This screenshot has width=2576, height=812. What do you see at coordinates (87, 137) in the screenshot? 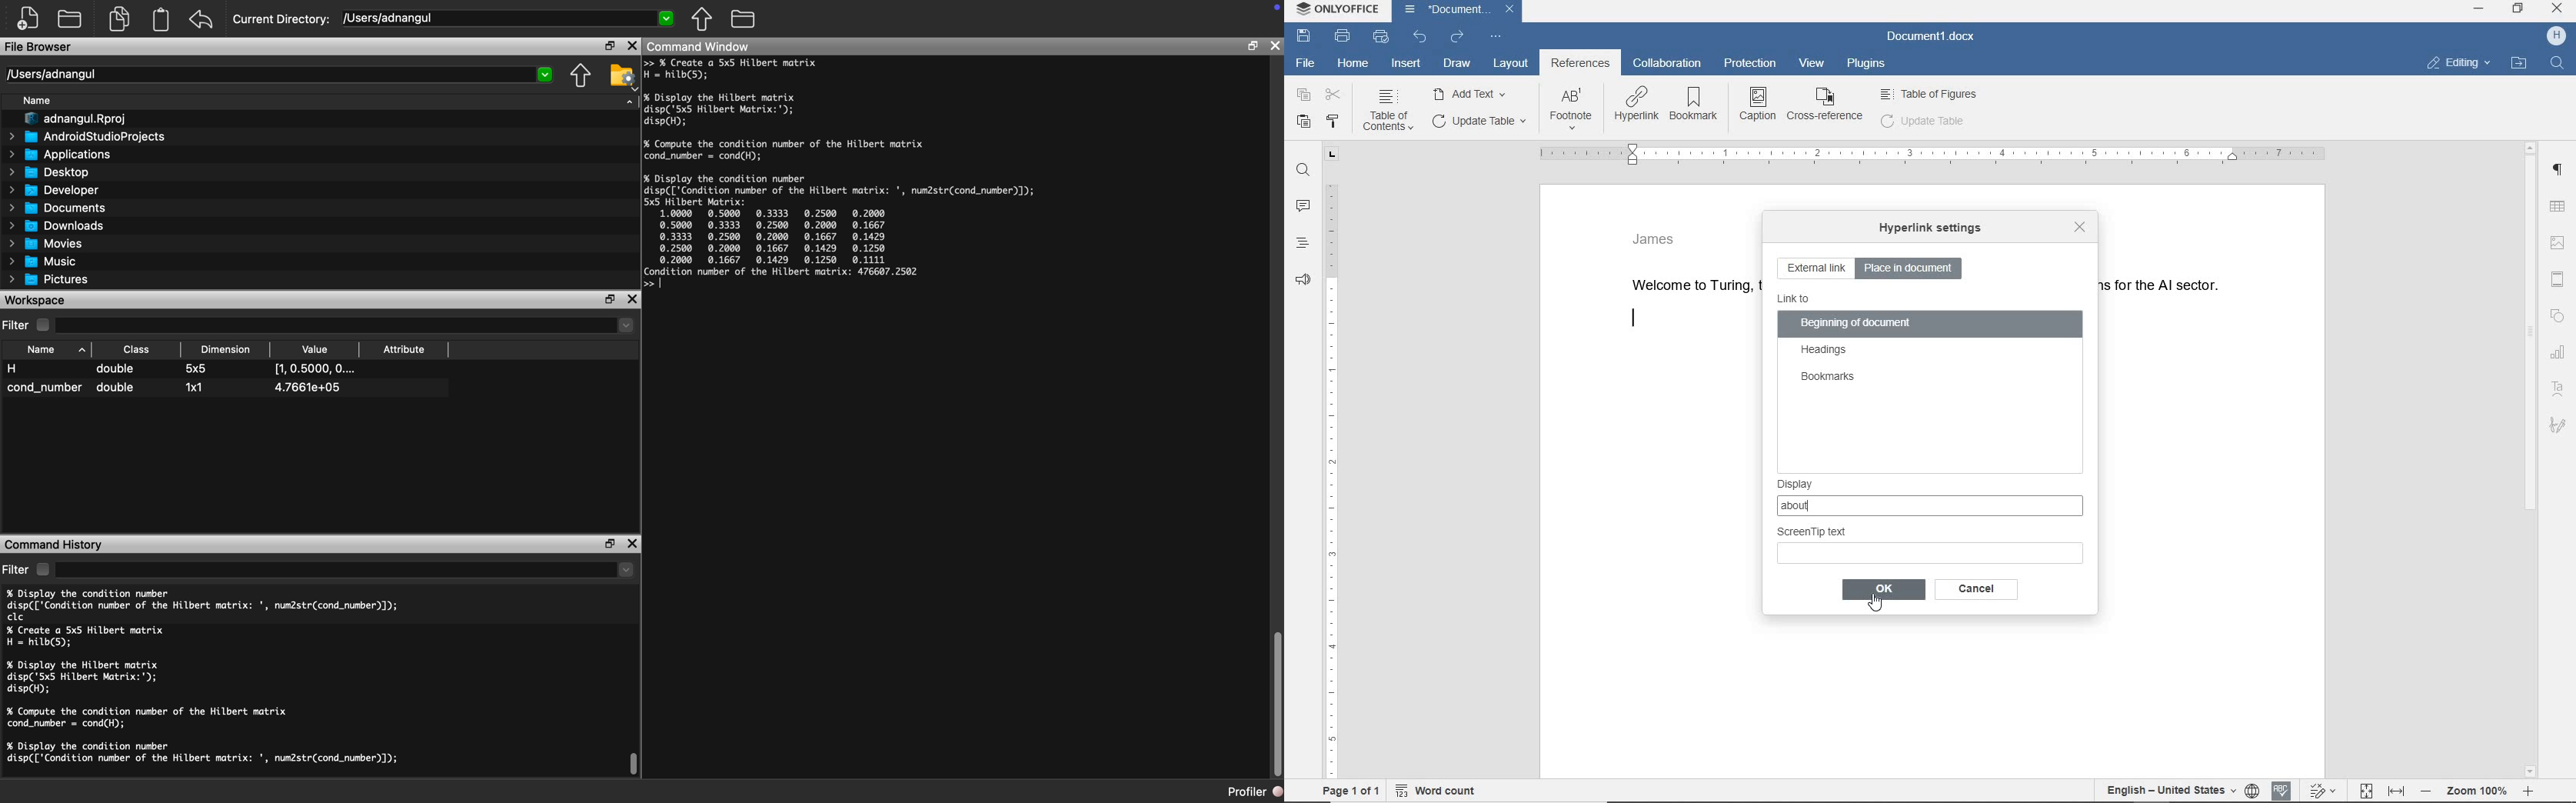
I see `AndroidStudioProjects` at bounding box center [87, 137].